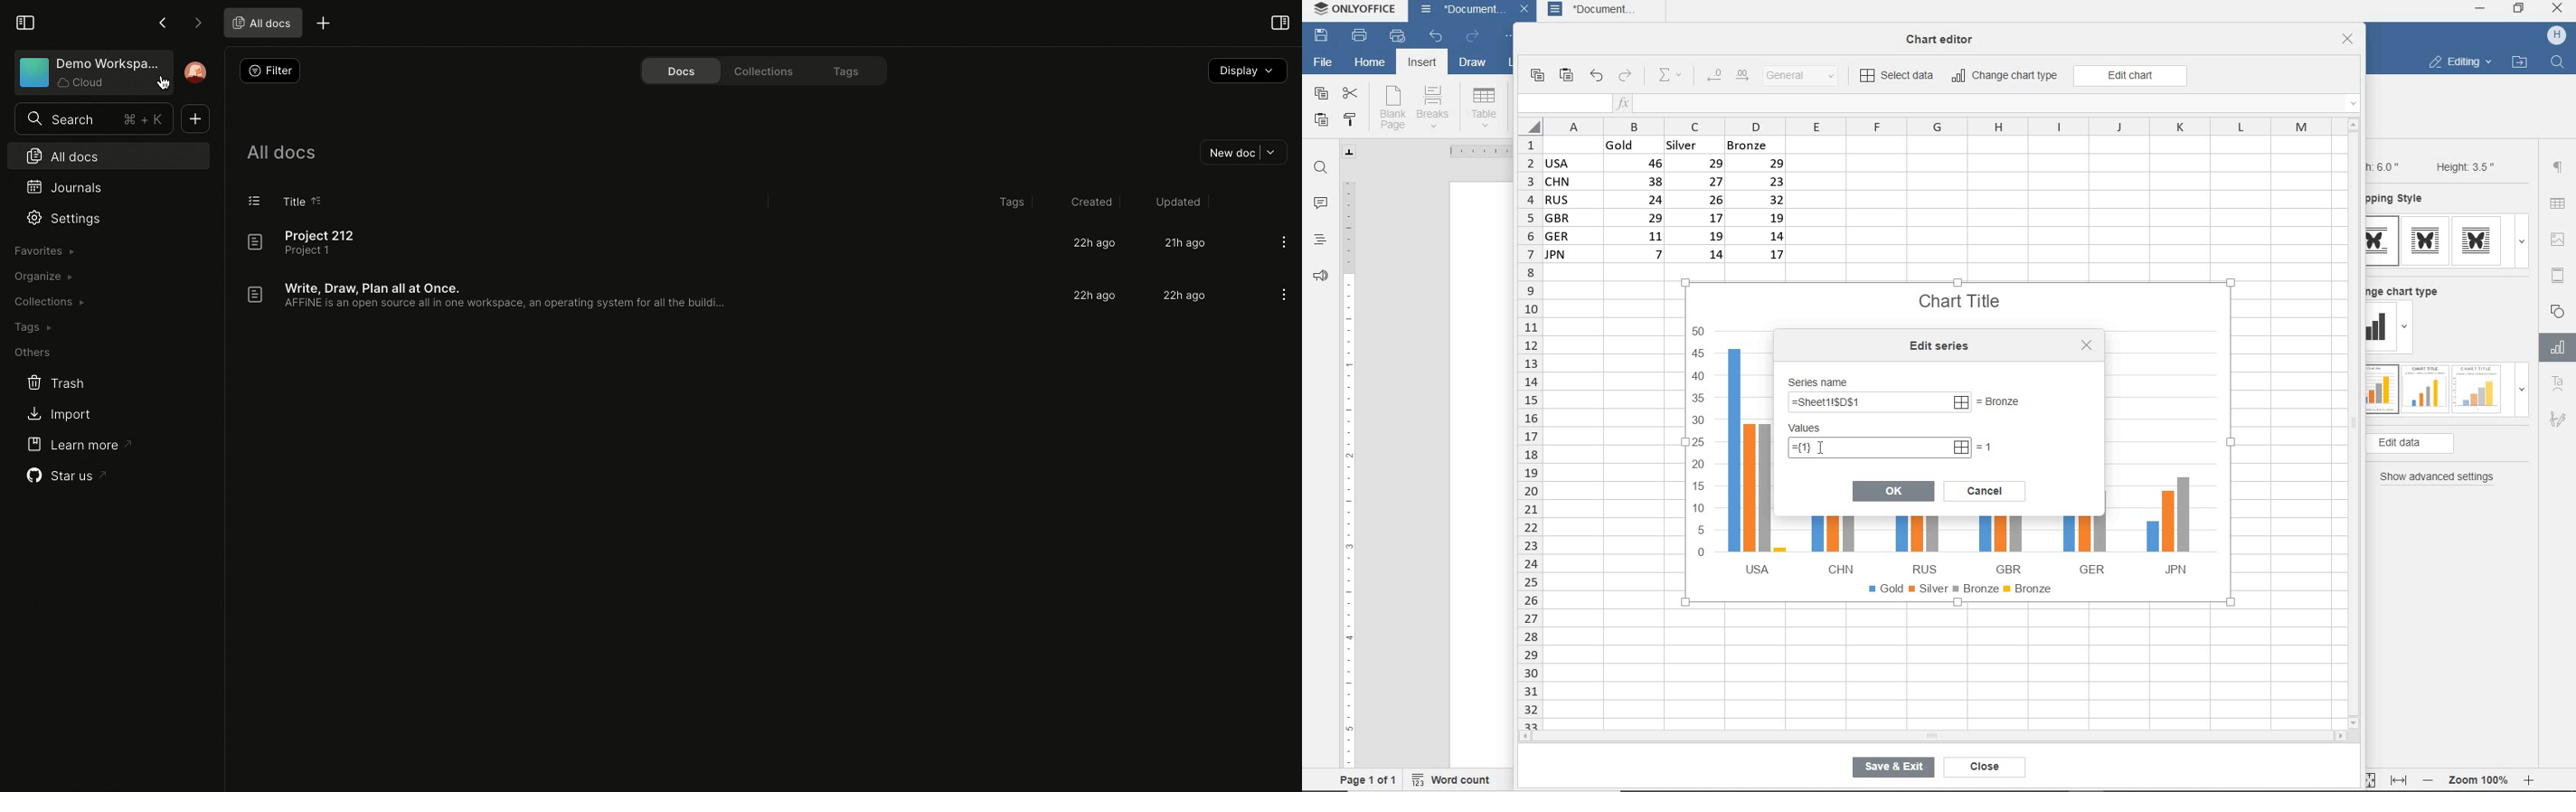 The image size is (2576, 812). I want to click on scroll up, so click(2354, 124).